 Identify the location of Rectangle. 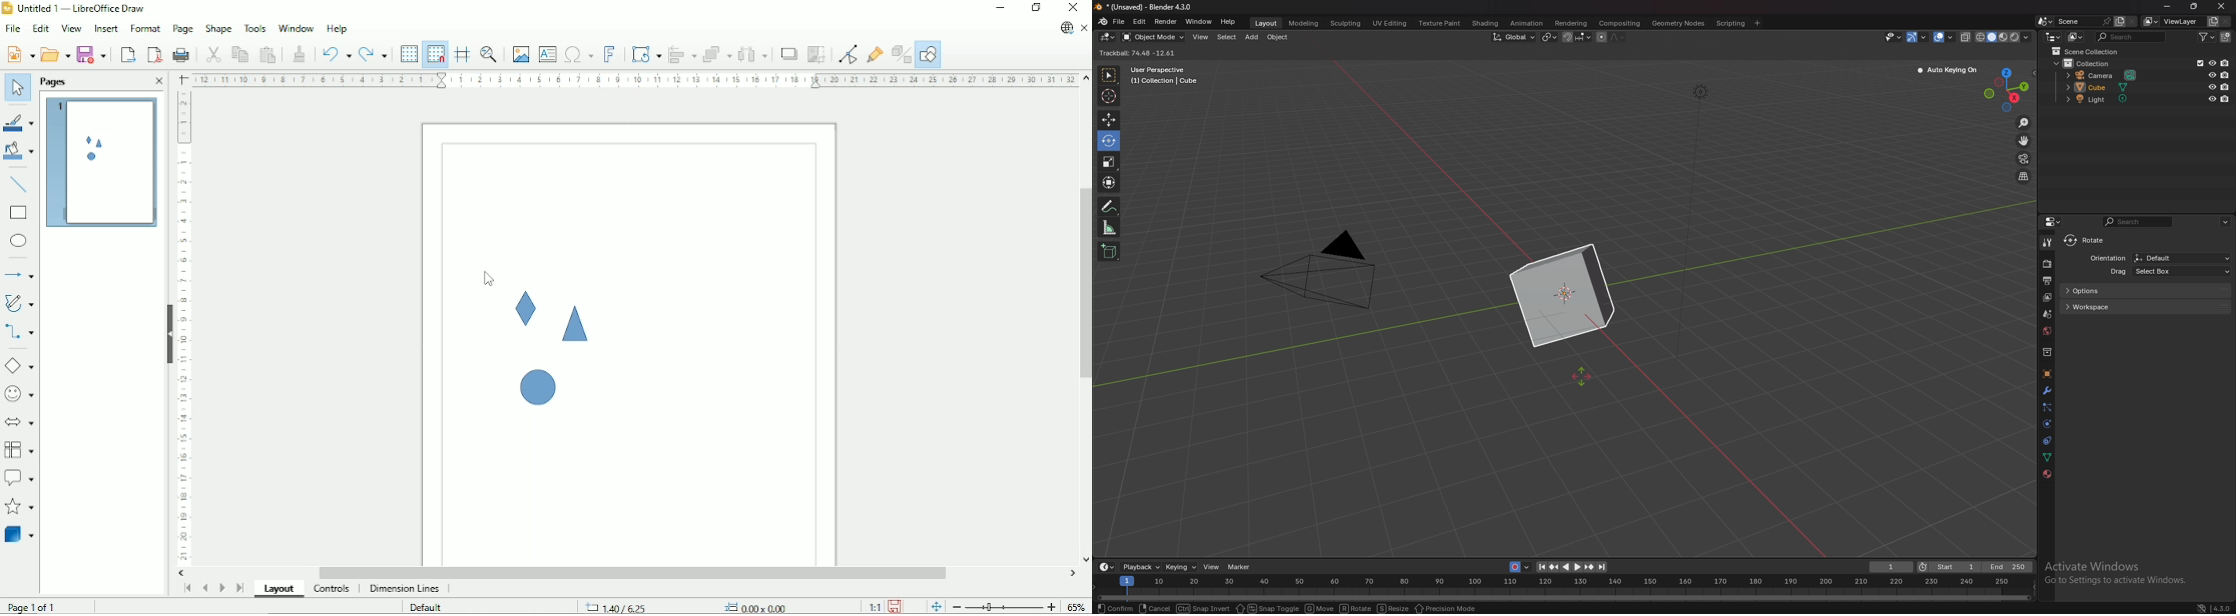
(19, 213).